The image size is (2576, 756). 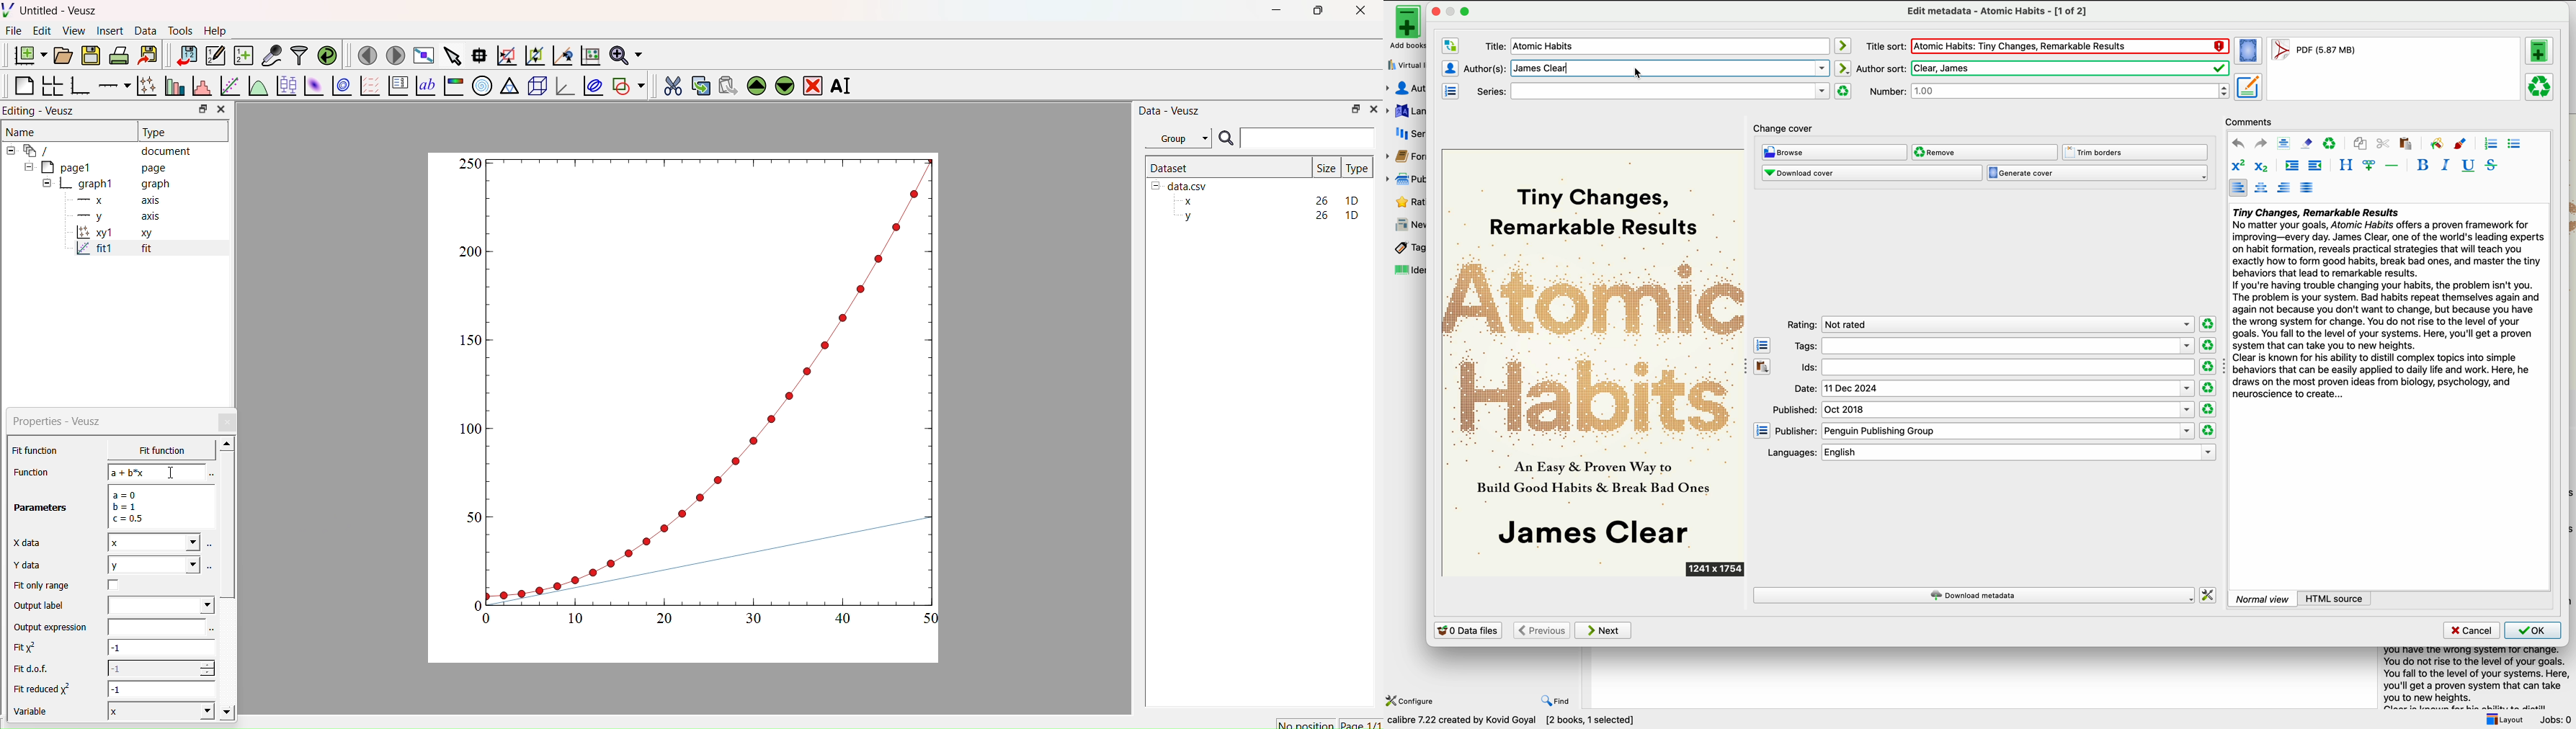 What do you see at coordinates (2557, 720) in the screenshot?
I see `jobs: 0` at bounding box center [2557, 720].